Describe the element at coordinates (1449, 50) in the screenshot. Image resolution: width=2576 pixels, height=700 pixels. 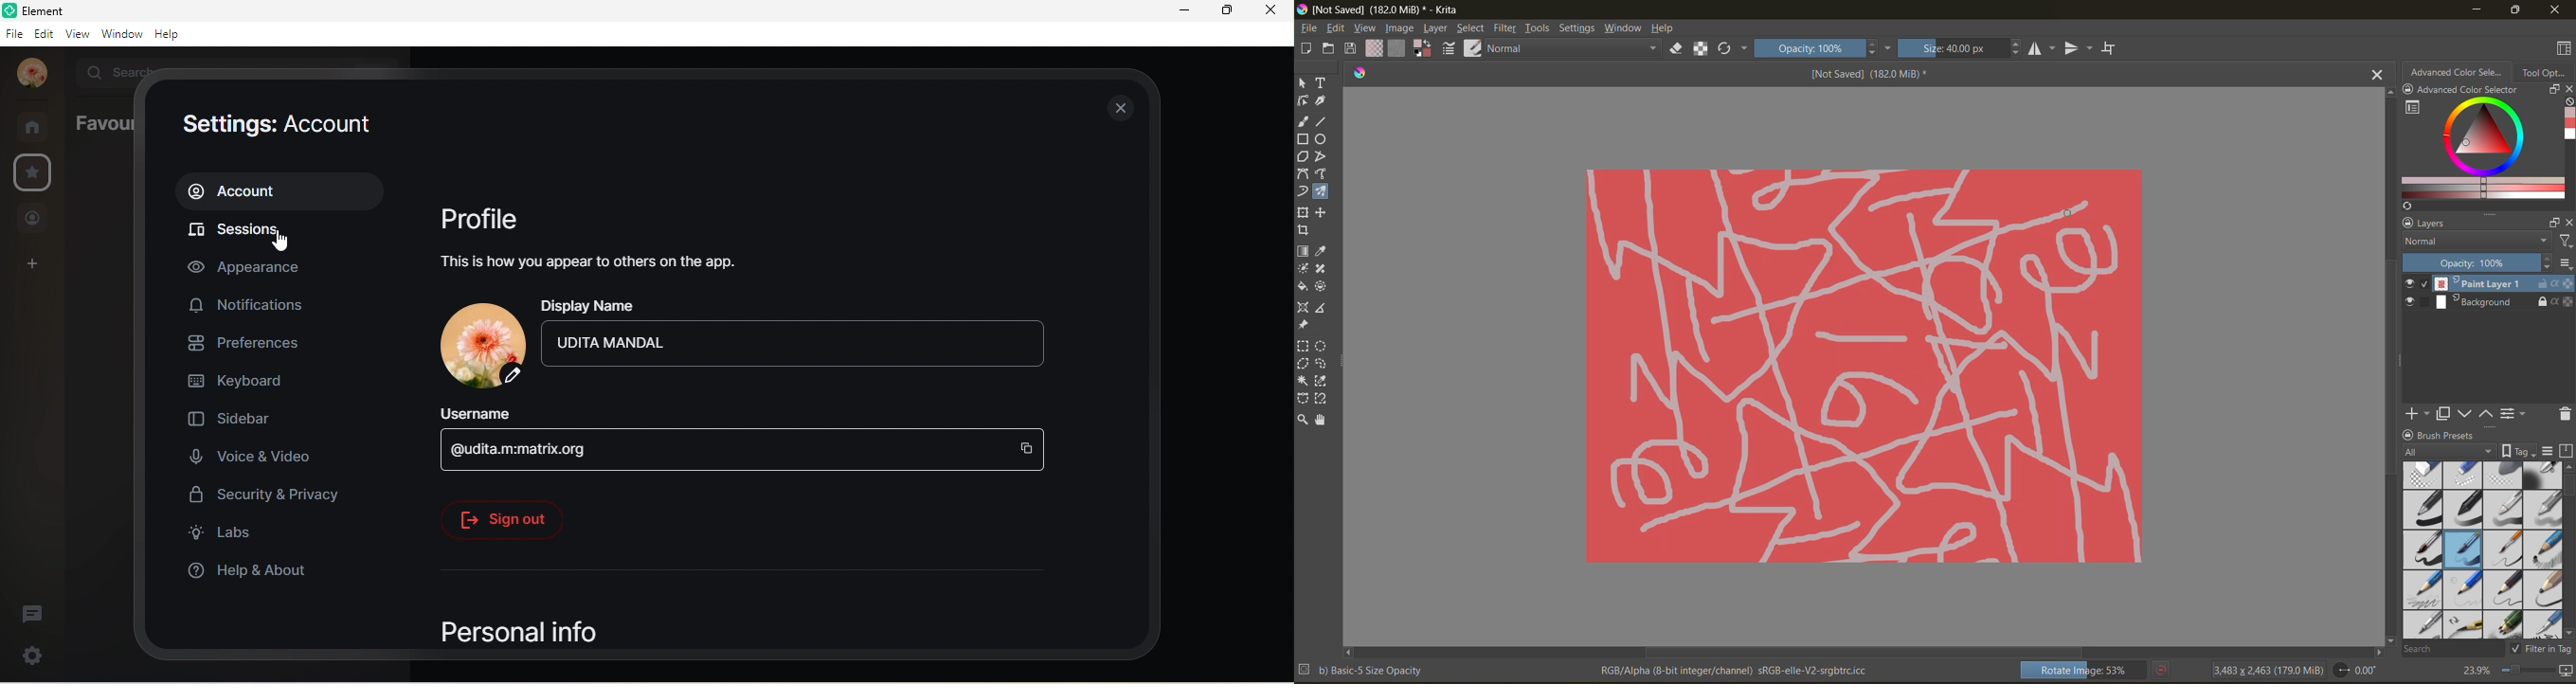
I see `edit brush settings` at that location.